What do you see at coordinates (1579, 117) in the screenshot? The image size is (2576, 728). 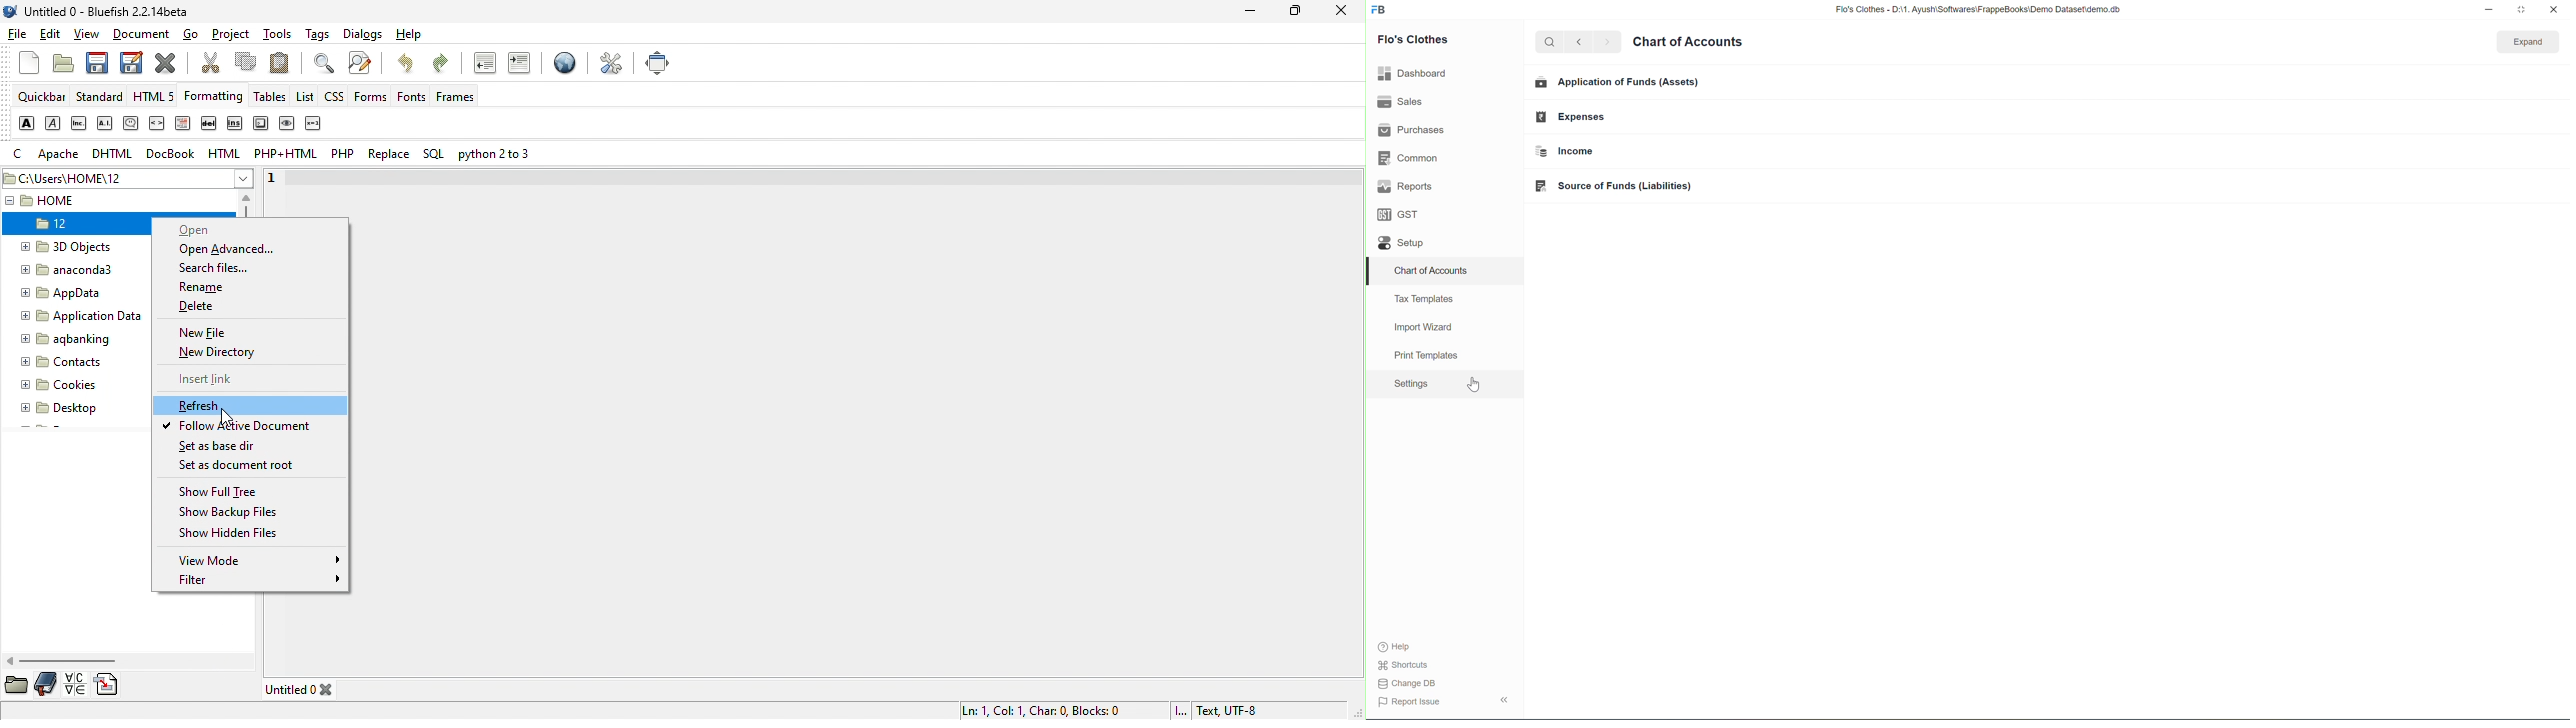 I see `Expenses` at bounding box center [1579, 117].